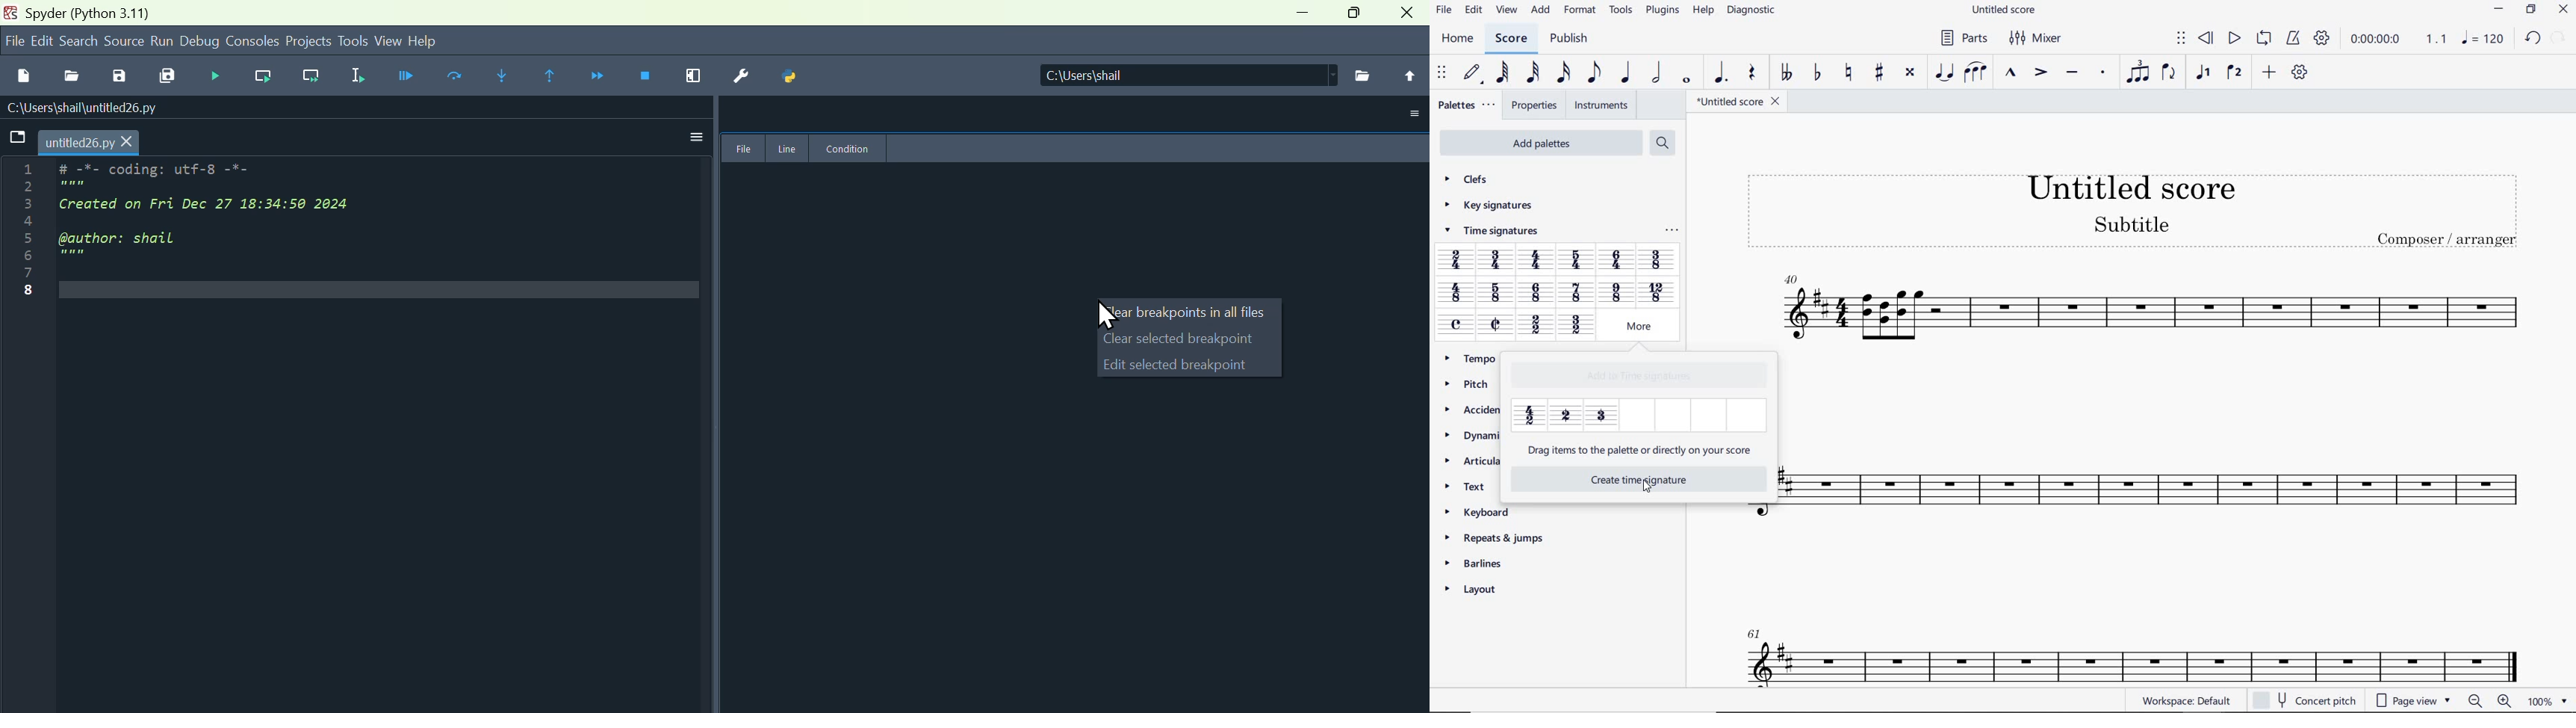 This screenshot has height=728, width=2576. What do you see at coordinates (16, 138) in the screenshot?
I see `Browse tab` at bounding box center [16, 138].